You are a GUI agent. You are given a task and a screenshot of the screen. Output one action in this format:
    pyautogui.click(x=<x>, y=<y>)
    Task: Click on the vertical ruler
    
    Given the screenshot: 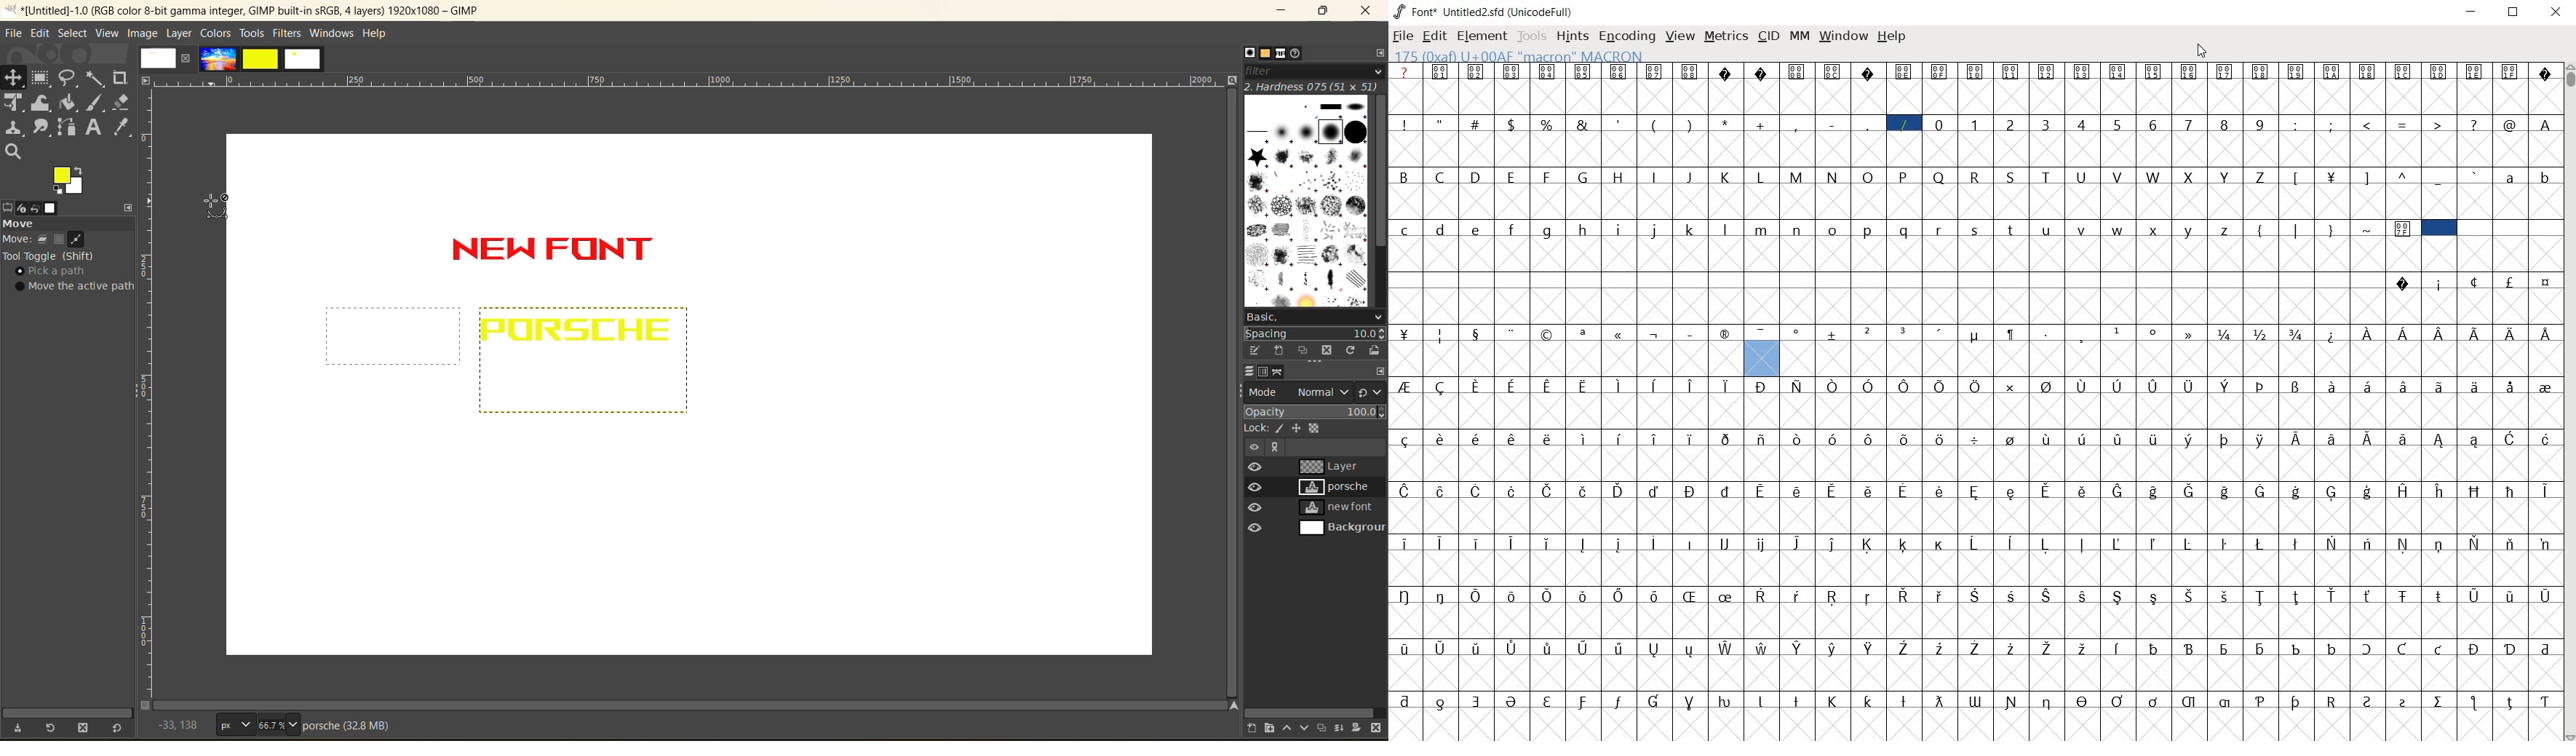 What is the action you would take?
    pyautogui.click(x=146, y=392)
    